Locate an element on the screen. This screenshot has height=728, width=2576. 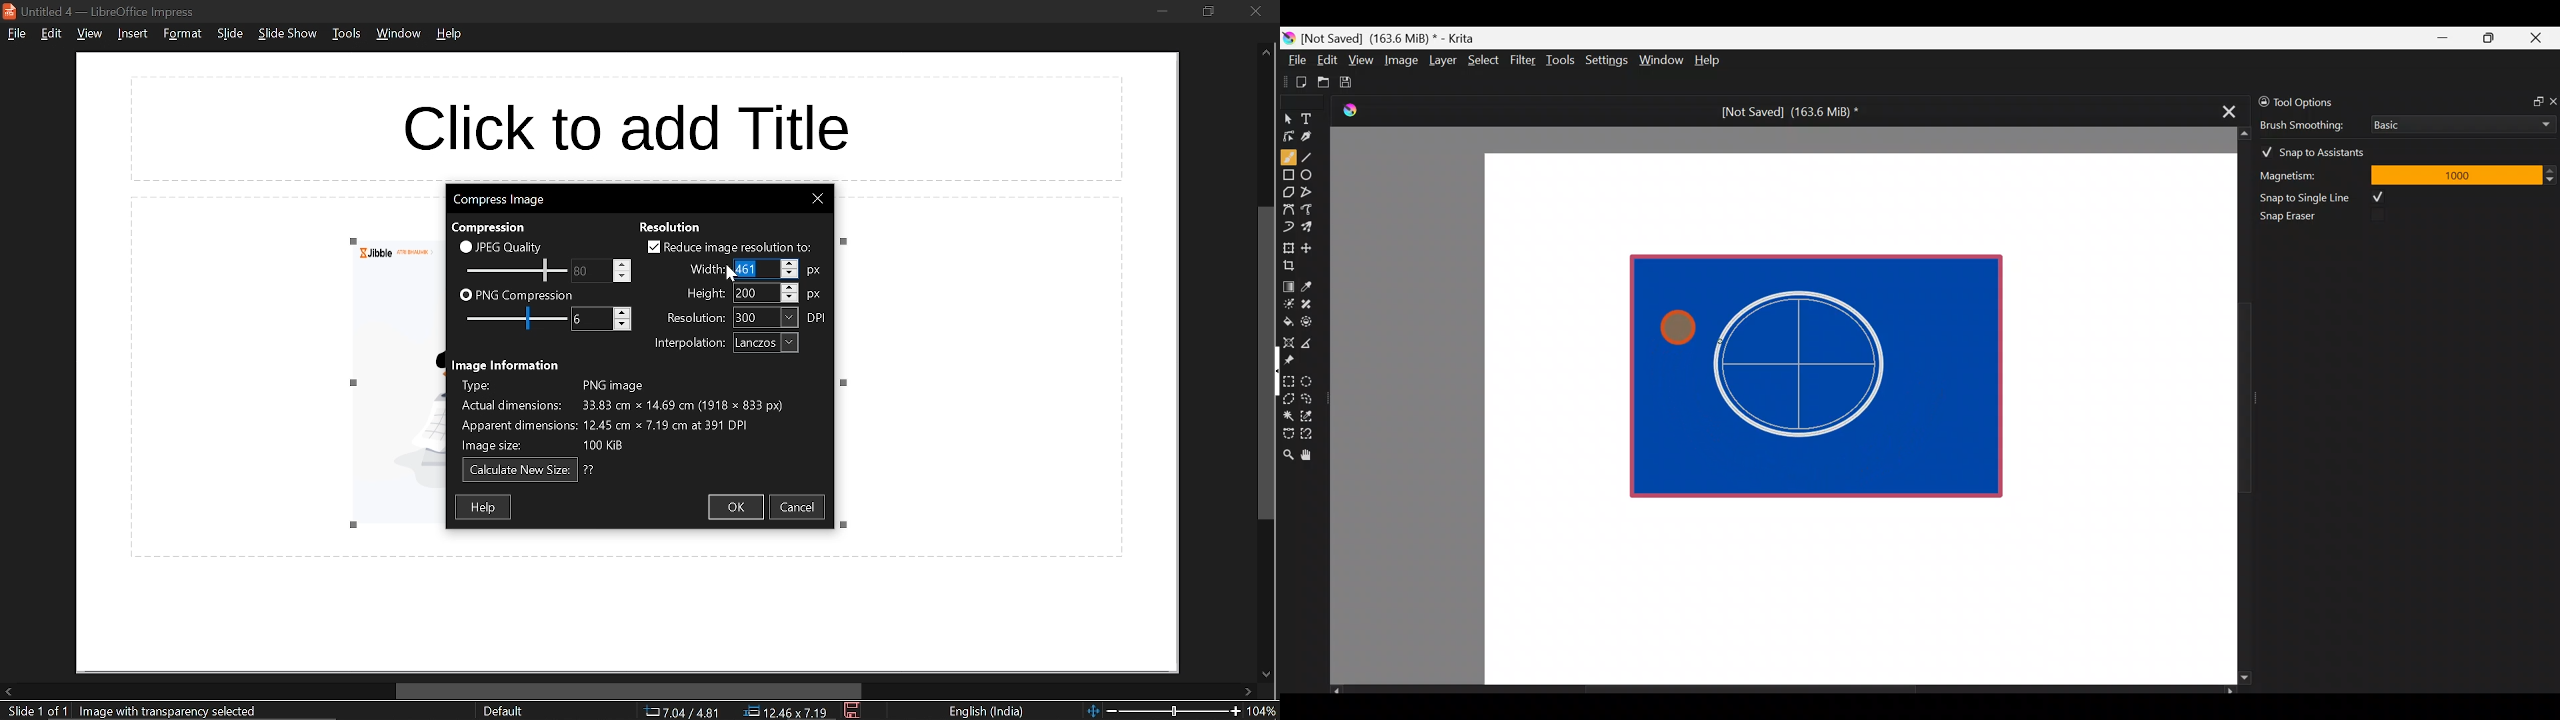
Image information is located at coordinates (641, 414).